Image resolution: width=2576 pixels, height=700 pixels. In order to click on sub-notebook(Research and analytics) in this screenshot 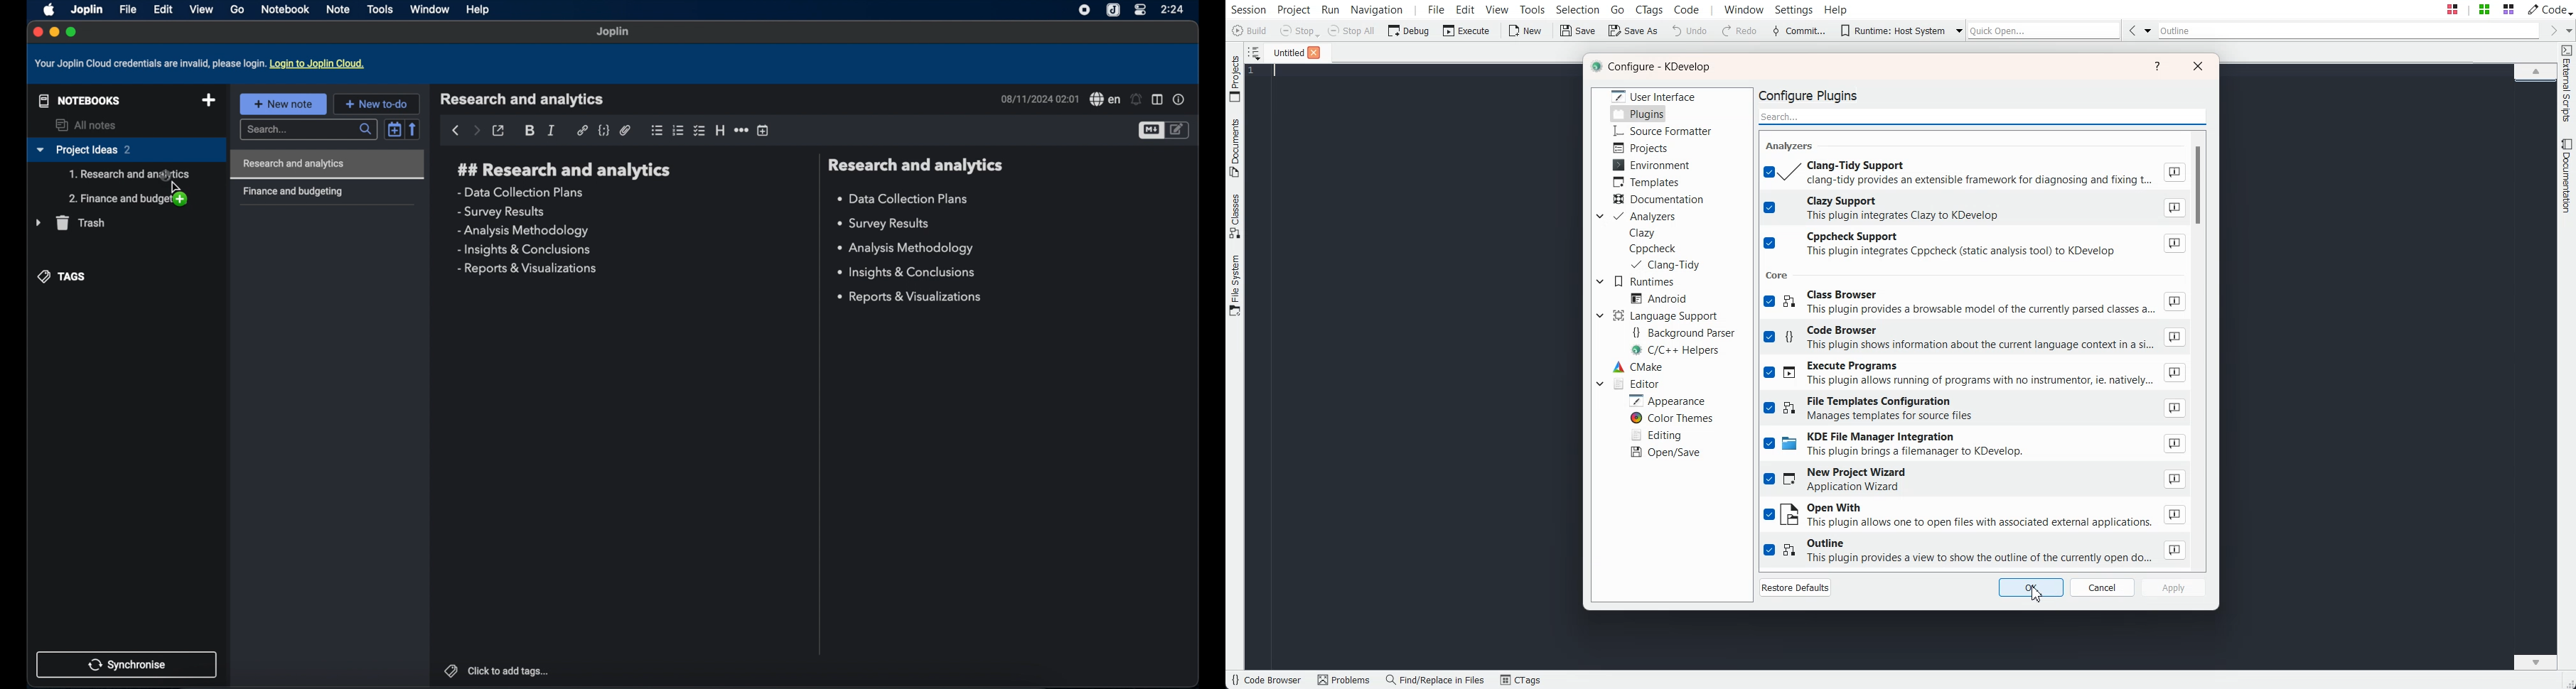, I will do `click(130, 175)`.